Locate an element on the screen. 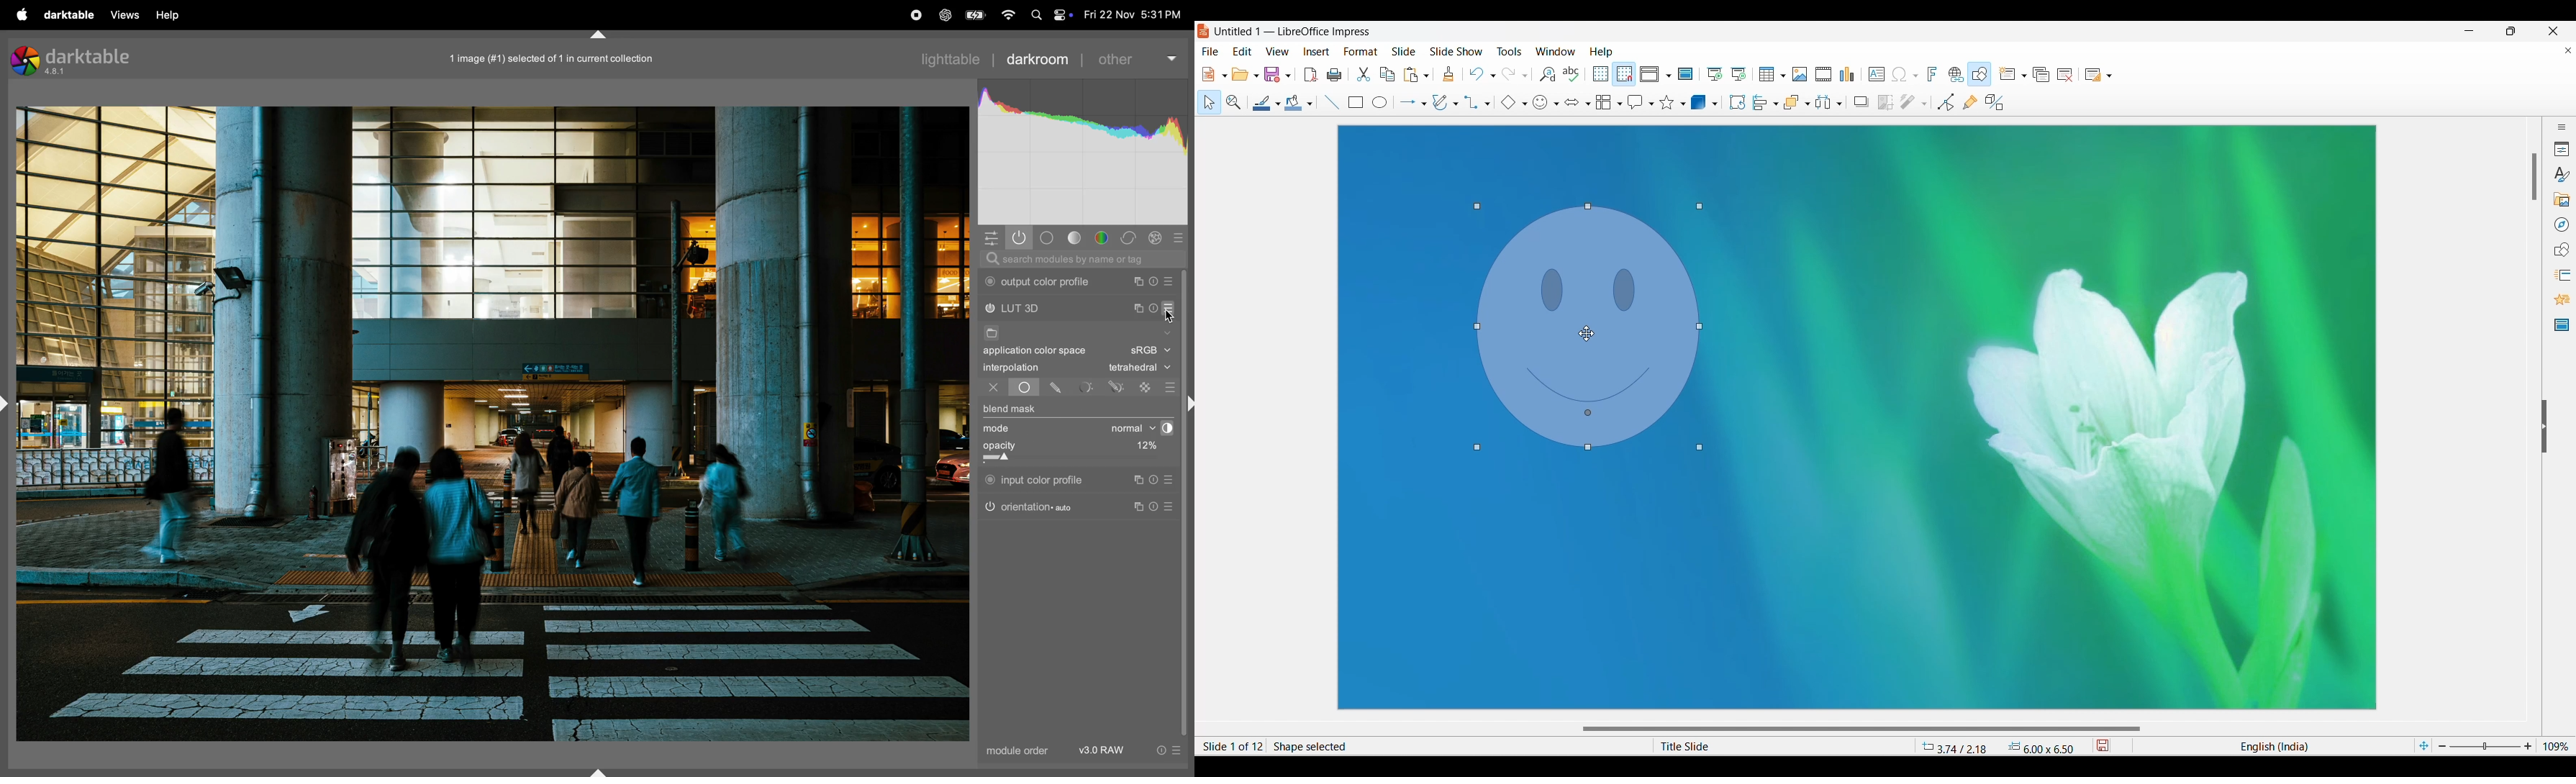 This screenshot has height=784, width=2576. Selected objects to distribute option is located at coordinates (1824, 102).